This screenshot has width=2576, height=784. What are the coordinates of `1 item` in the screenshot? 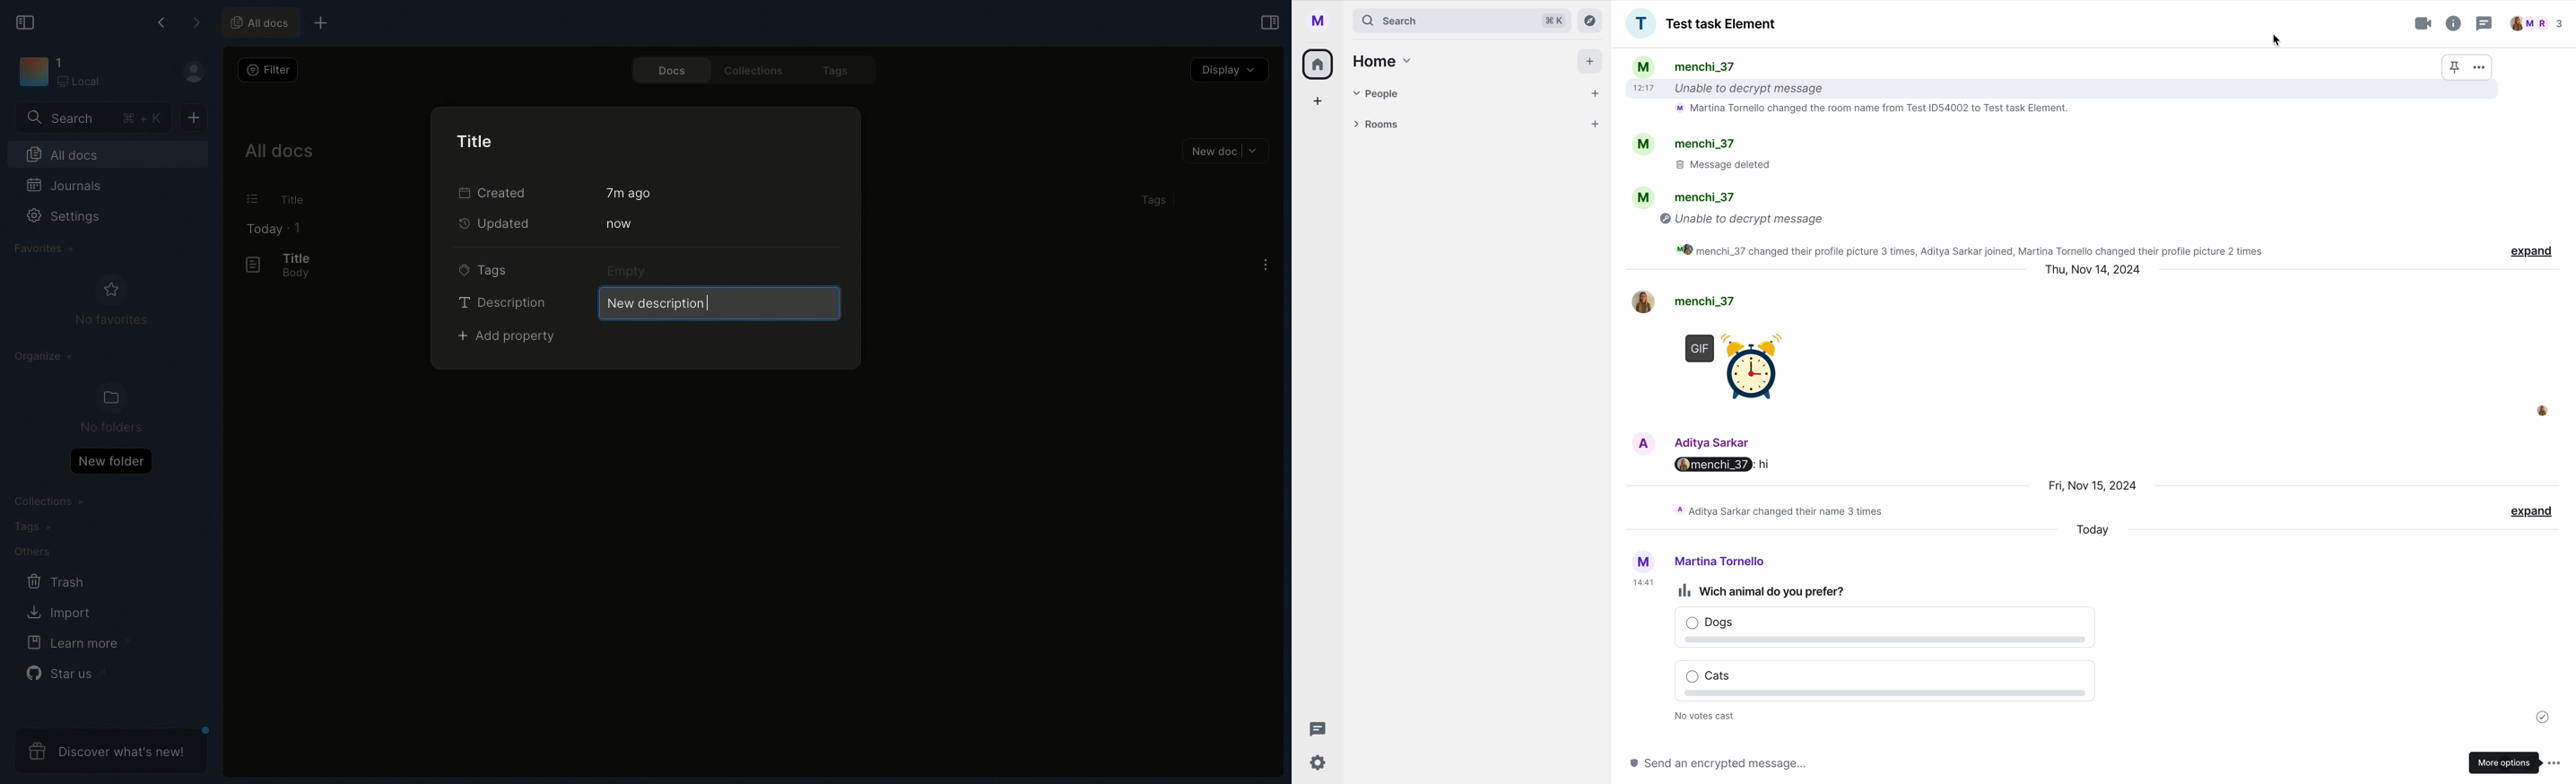 It's located at (298, 227).